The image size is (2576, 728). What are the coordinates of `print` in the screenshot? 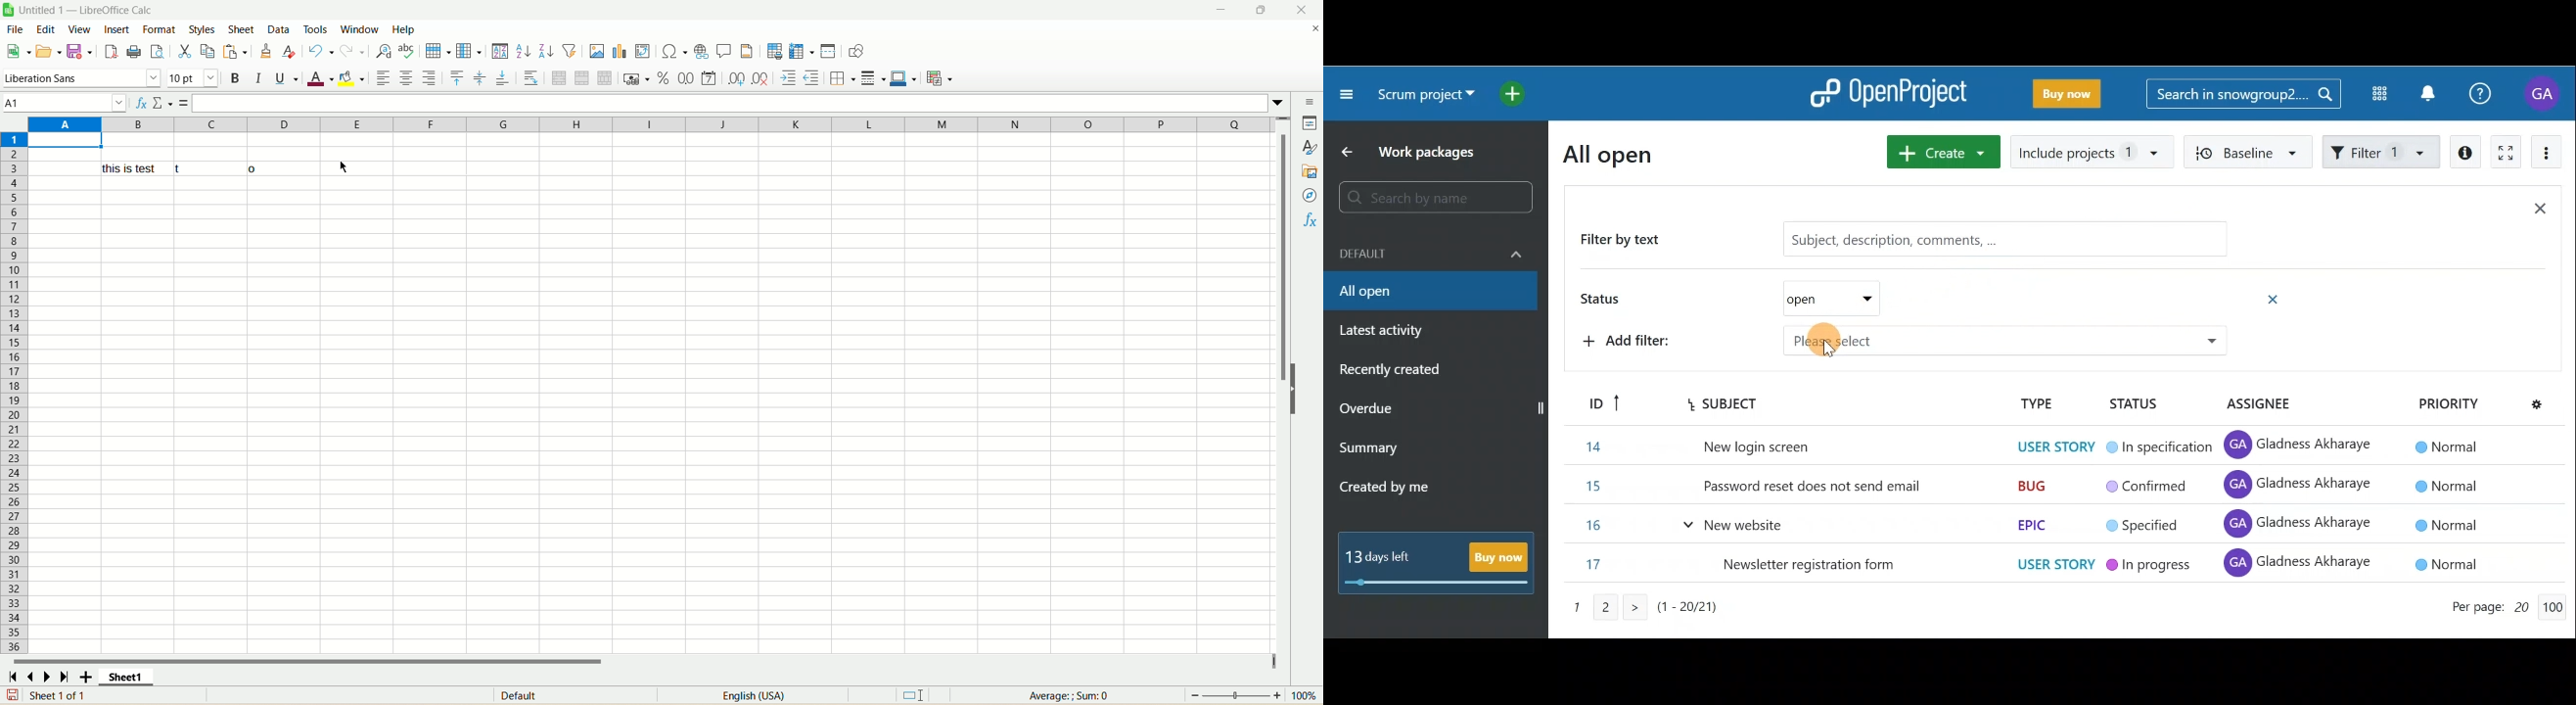 It's located at (133, 51).